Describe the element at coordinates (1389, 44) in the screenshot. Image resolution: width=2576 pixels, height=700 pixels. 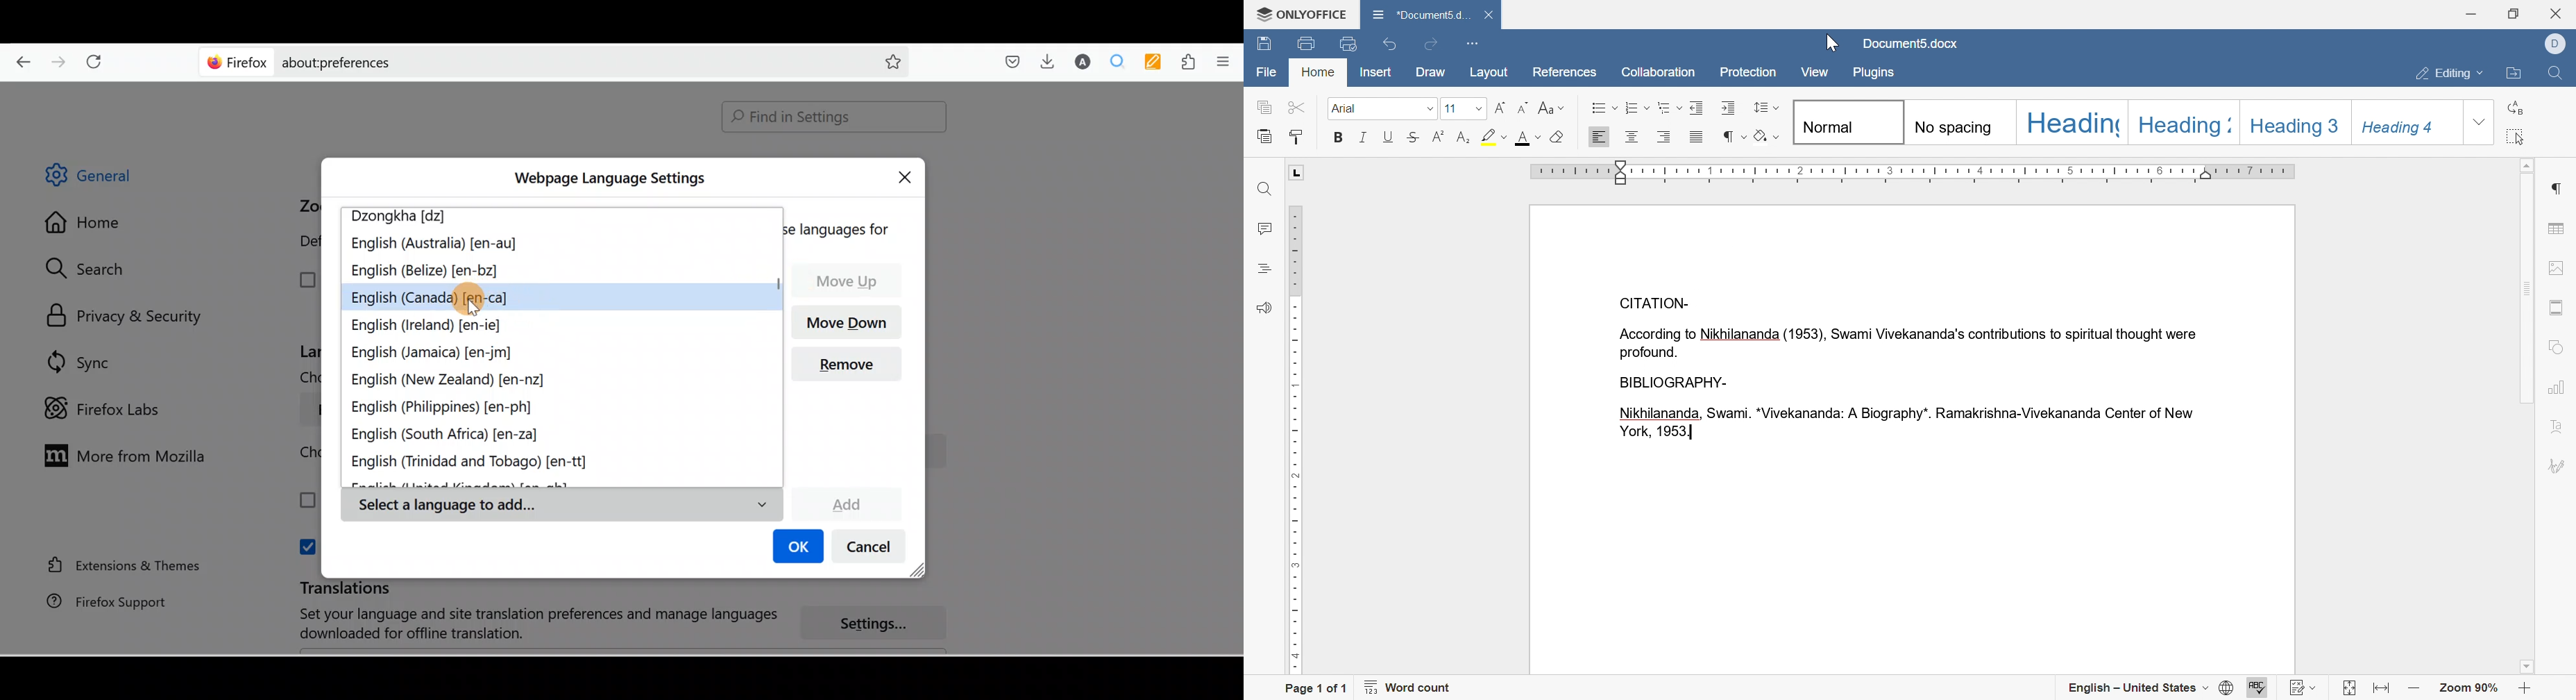
I see `undo` at that location.